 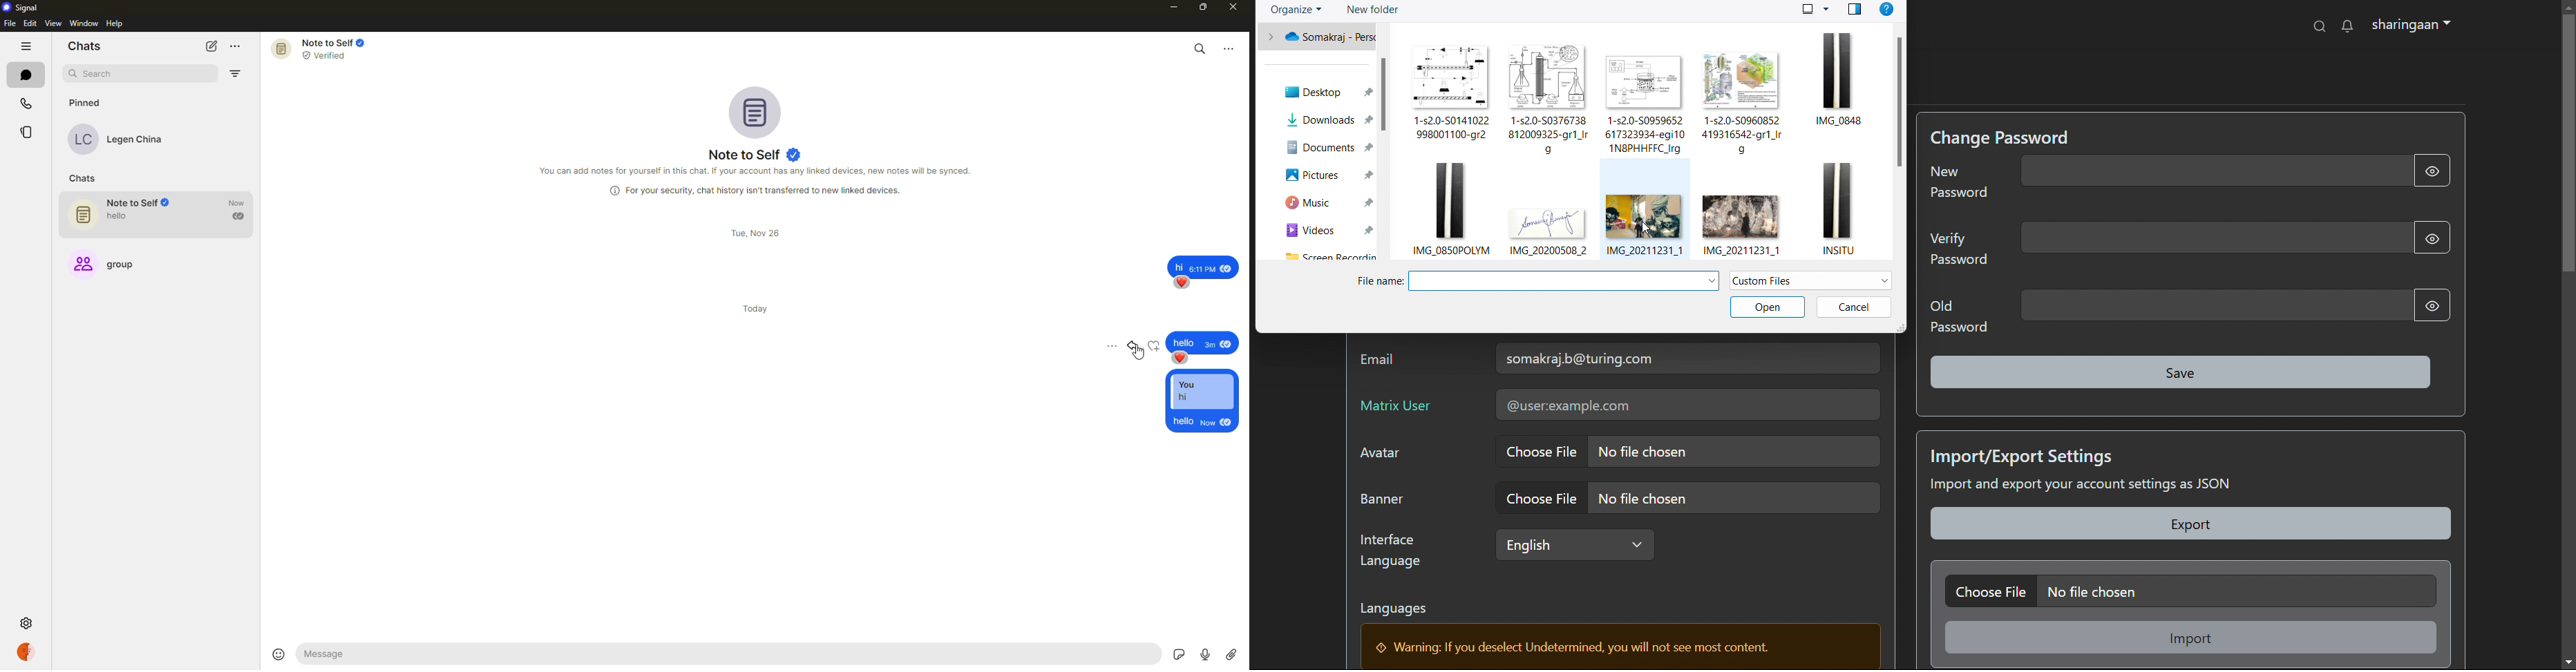 I want to click on Desktop, so click(x=1320, y=89).